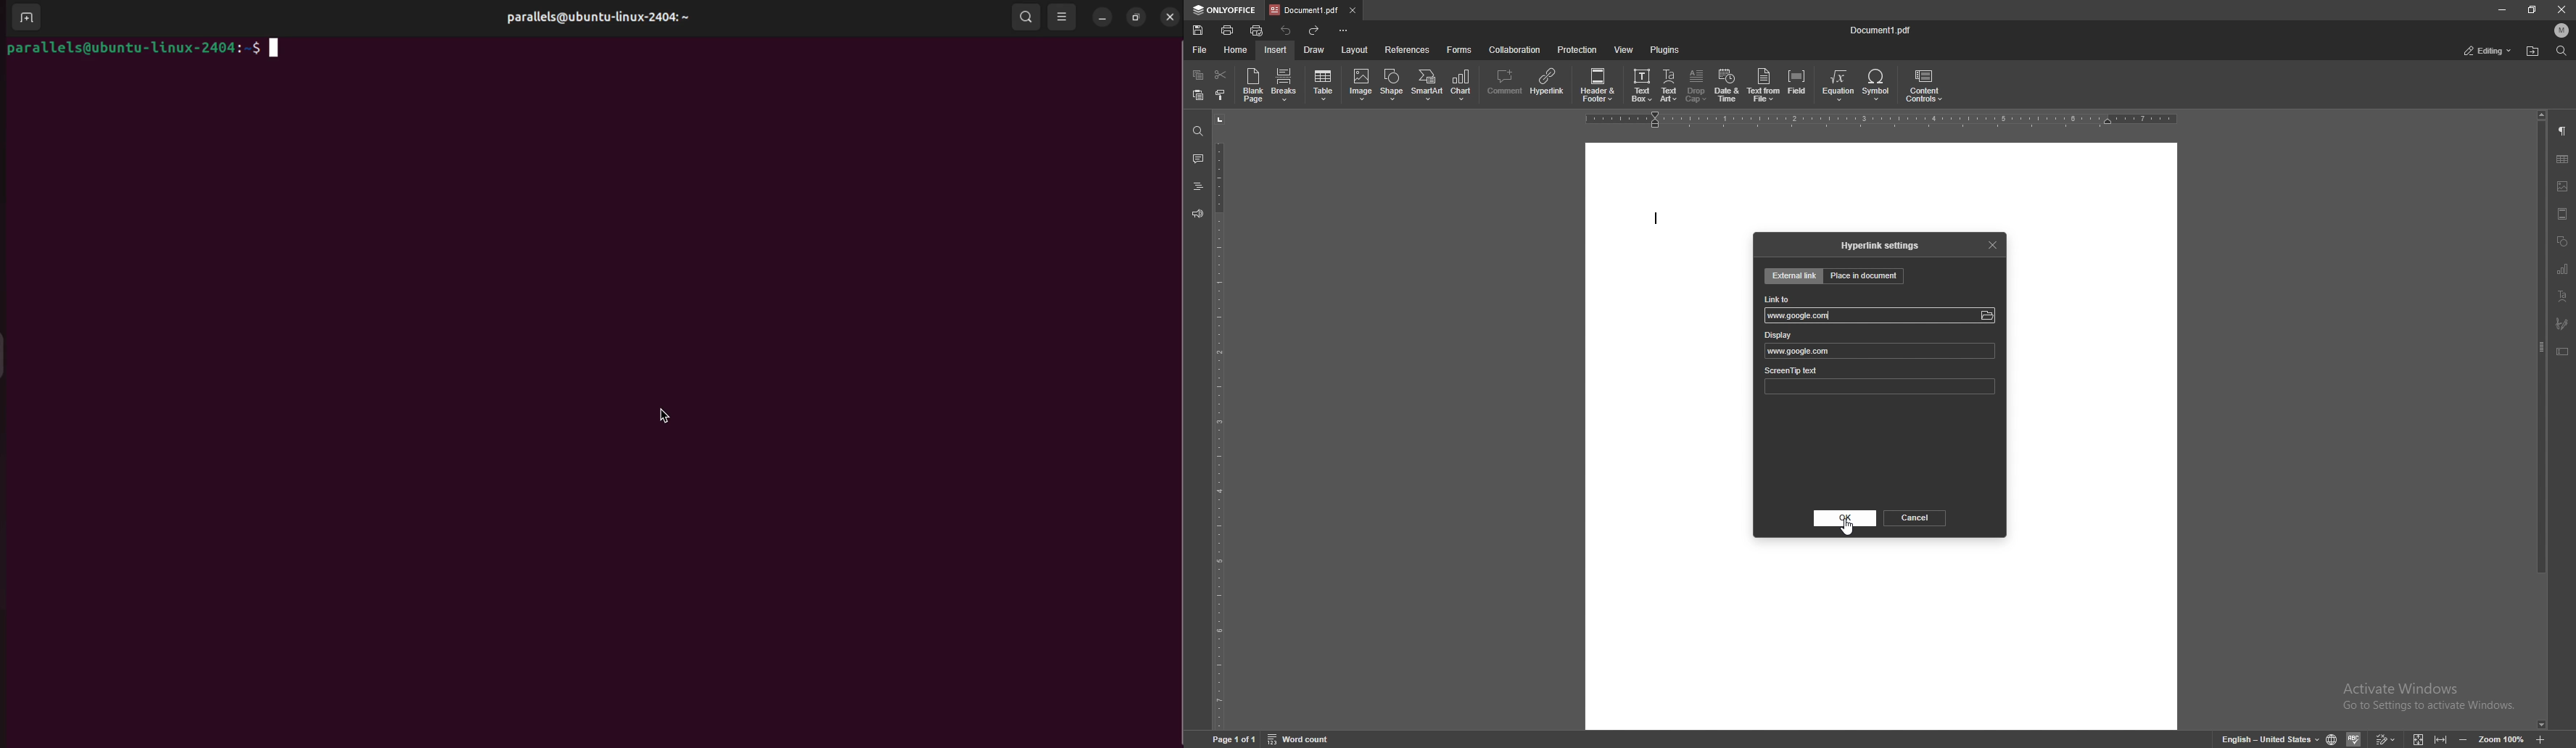  Describe the element at coordinates (1548, 83) in the screenshot. I see `hyperlink` at that location.